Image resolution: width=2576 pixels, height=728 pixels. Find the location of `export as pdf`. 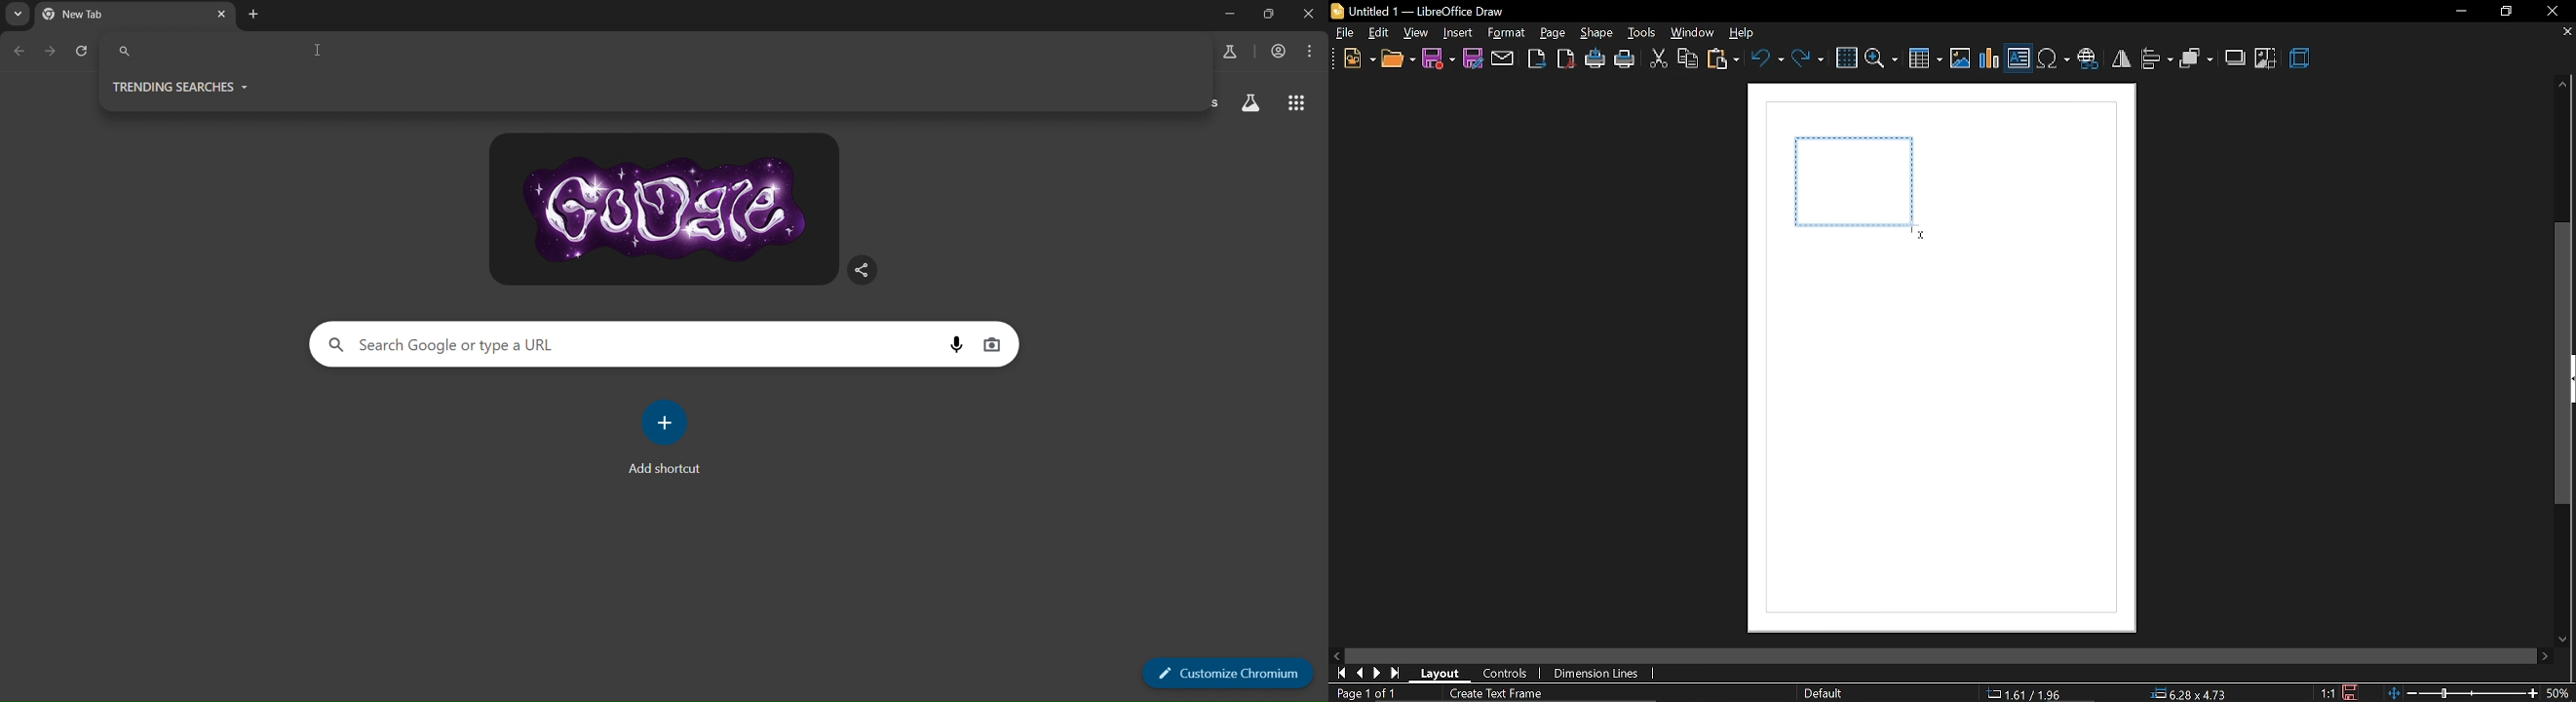

export as pdf is located at coordinates (1565, 58).